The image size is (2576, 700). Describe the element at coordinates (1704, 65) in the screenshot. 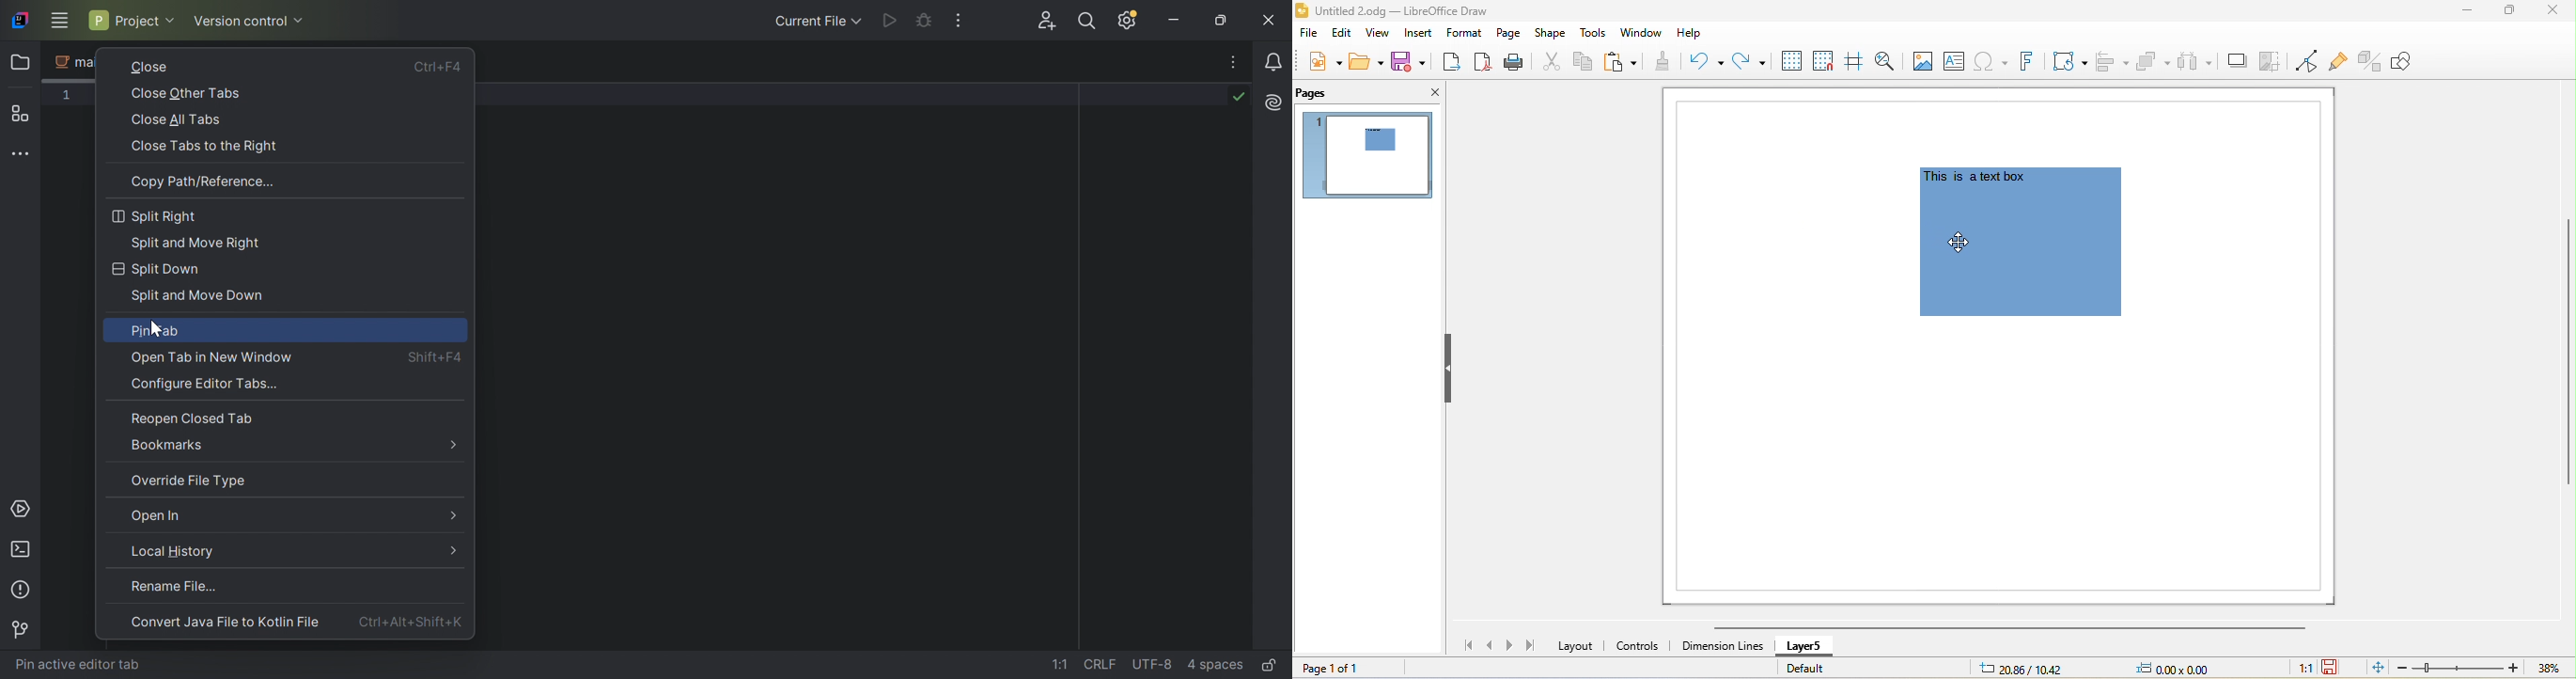

I see `undo` at that location.